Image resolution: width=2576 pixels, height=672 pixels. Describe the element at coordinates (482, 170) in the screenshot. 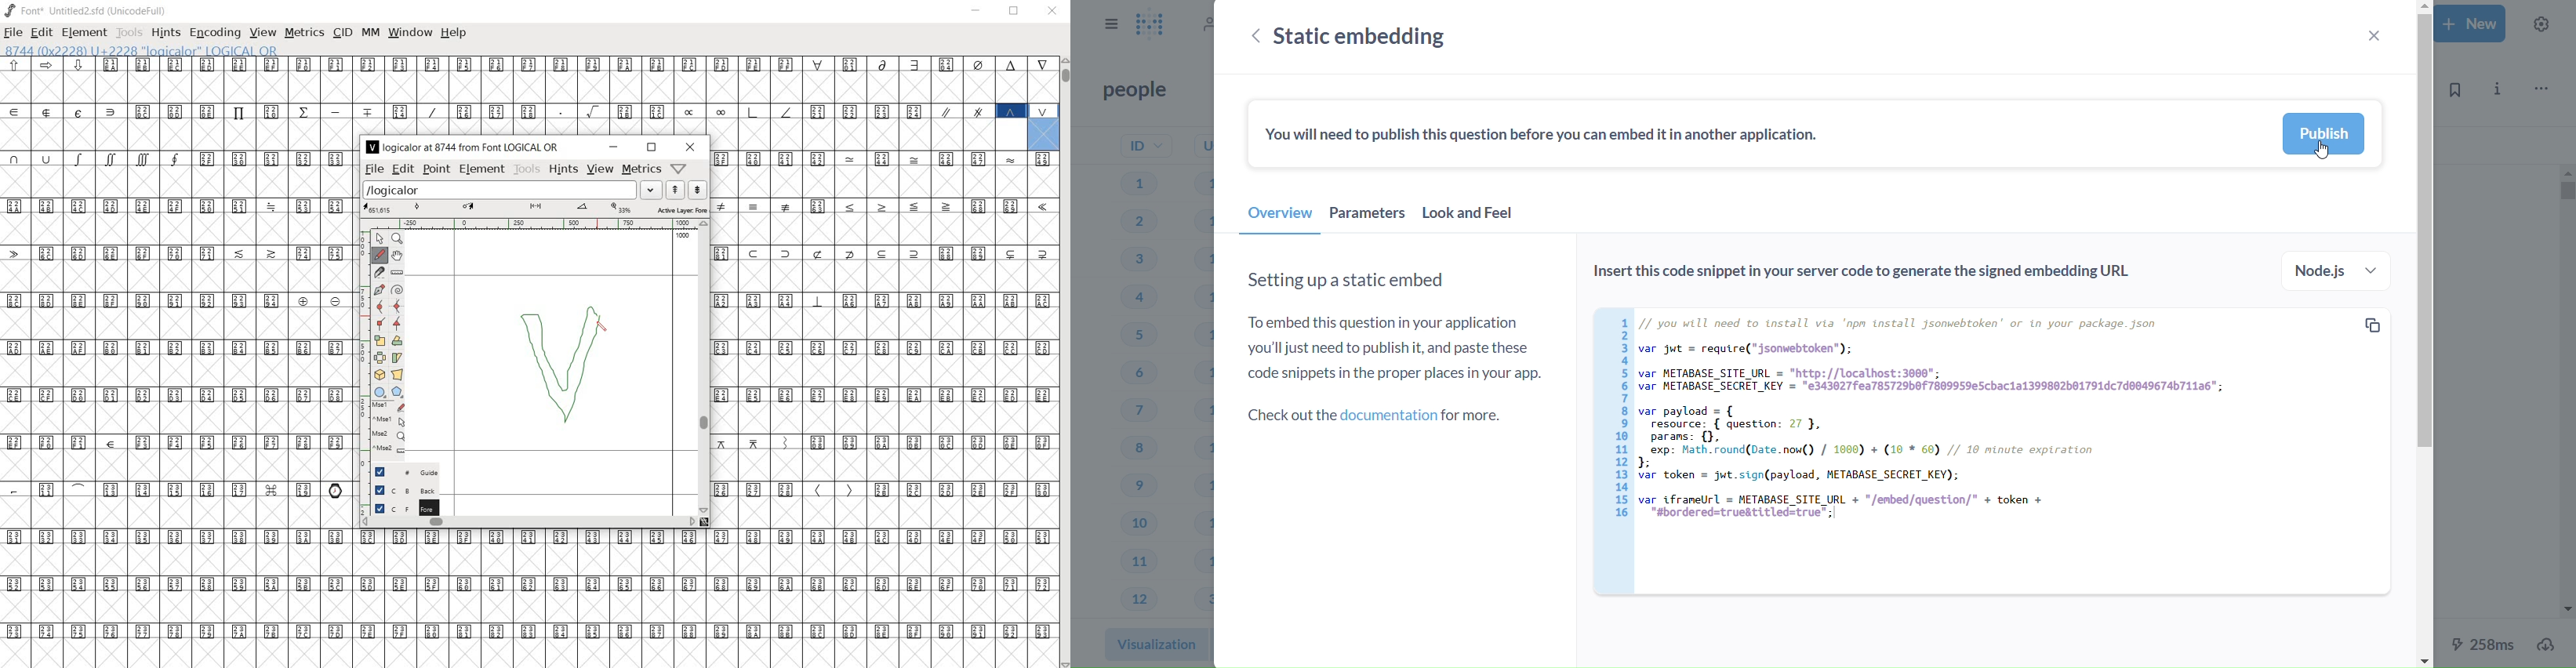

I see `element` at that location.